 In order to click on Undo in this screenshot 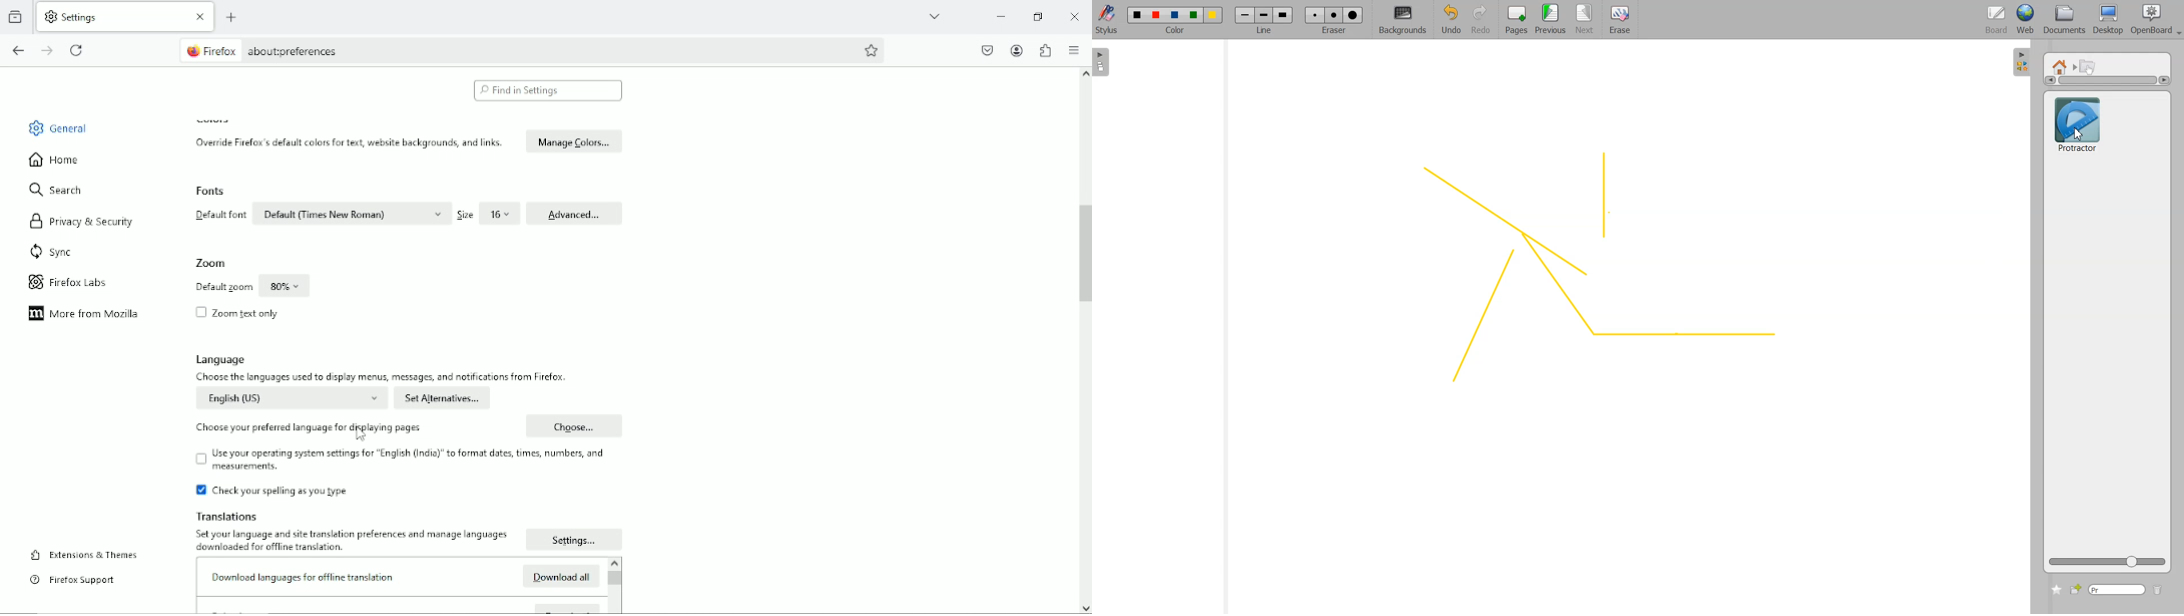, I will do `click(1449, 21)`.